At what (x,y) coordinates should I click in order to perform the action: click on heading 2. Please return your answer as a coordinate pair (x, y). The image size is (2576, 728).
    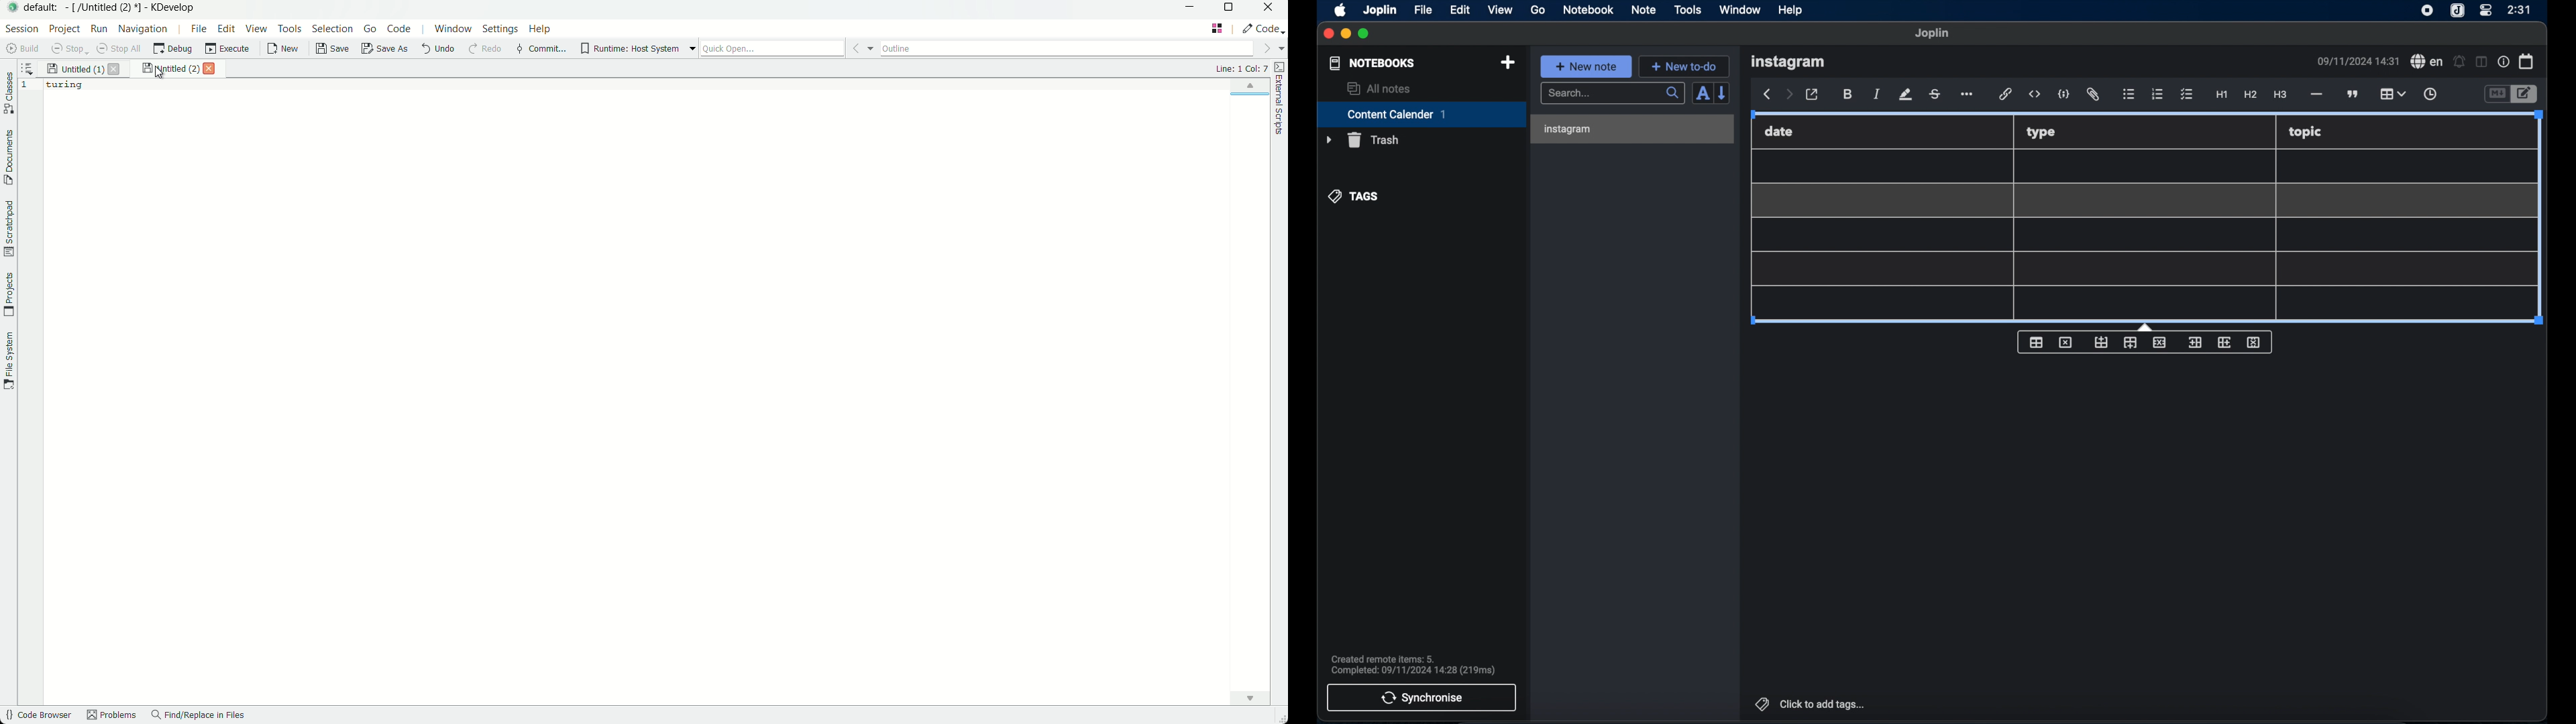
    Looking at the image, I should click on (2251, 95).